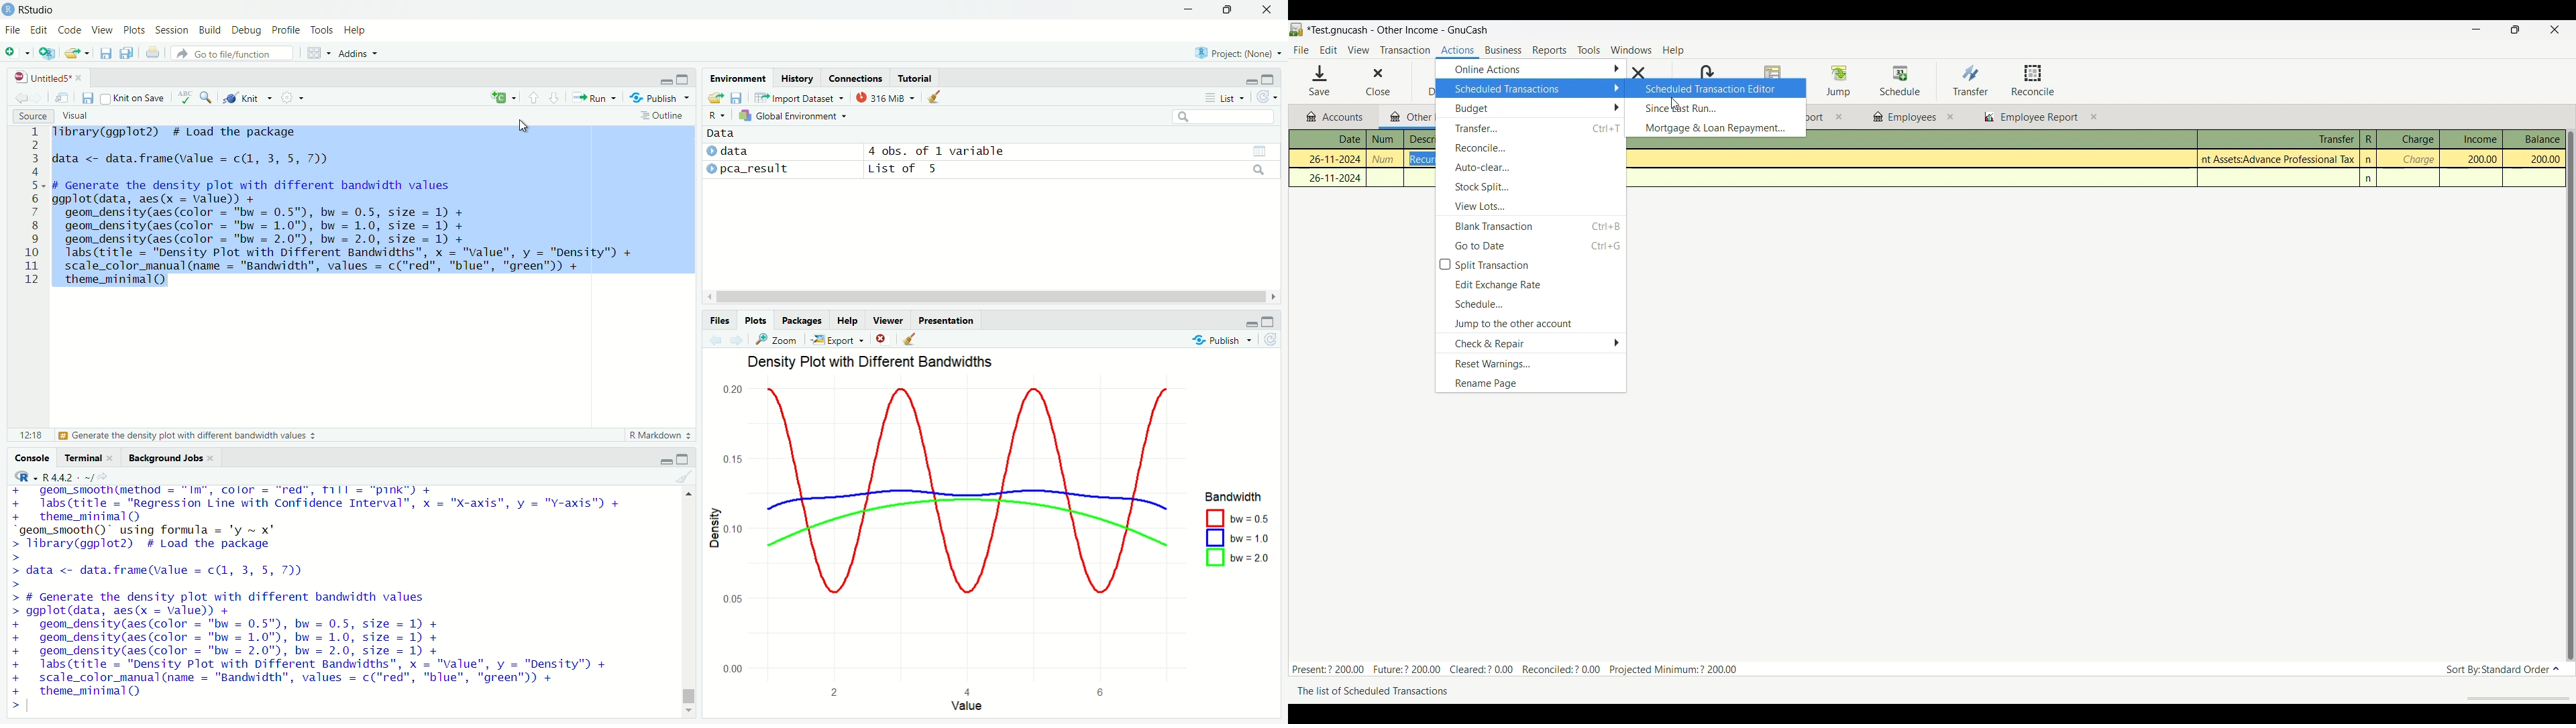 The height and width of the screenshot is (728, 2576). I want to click on Help menu, so click(1674, 51).